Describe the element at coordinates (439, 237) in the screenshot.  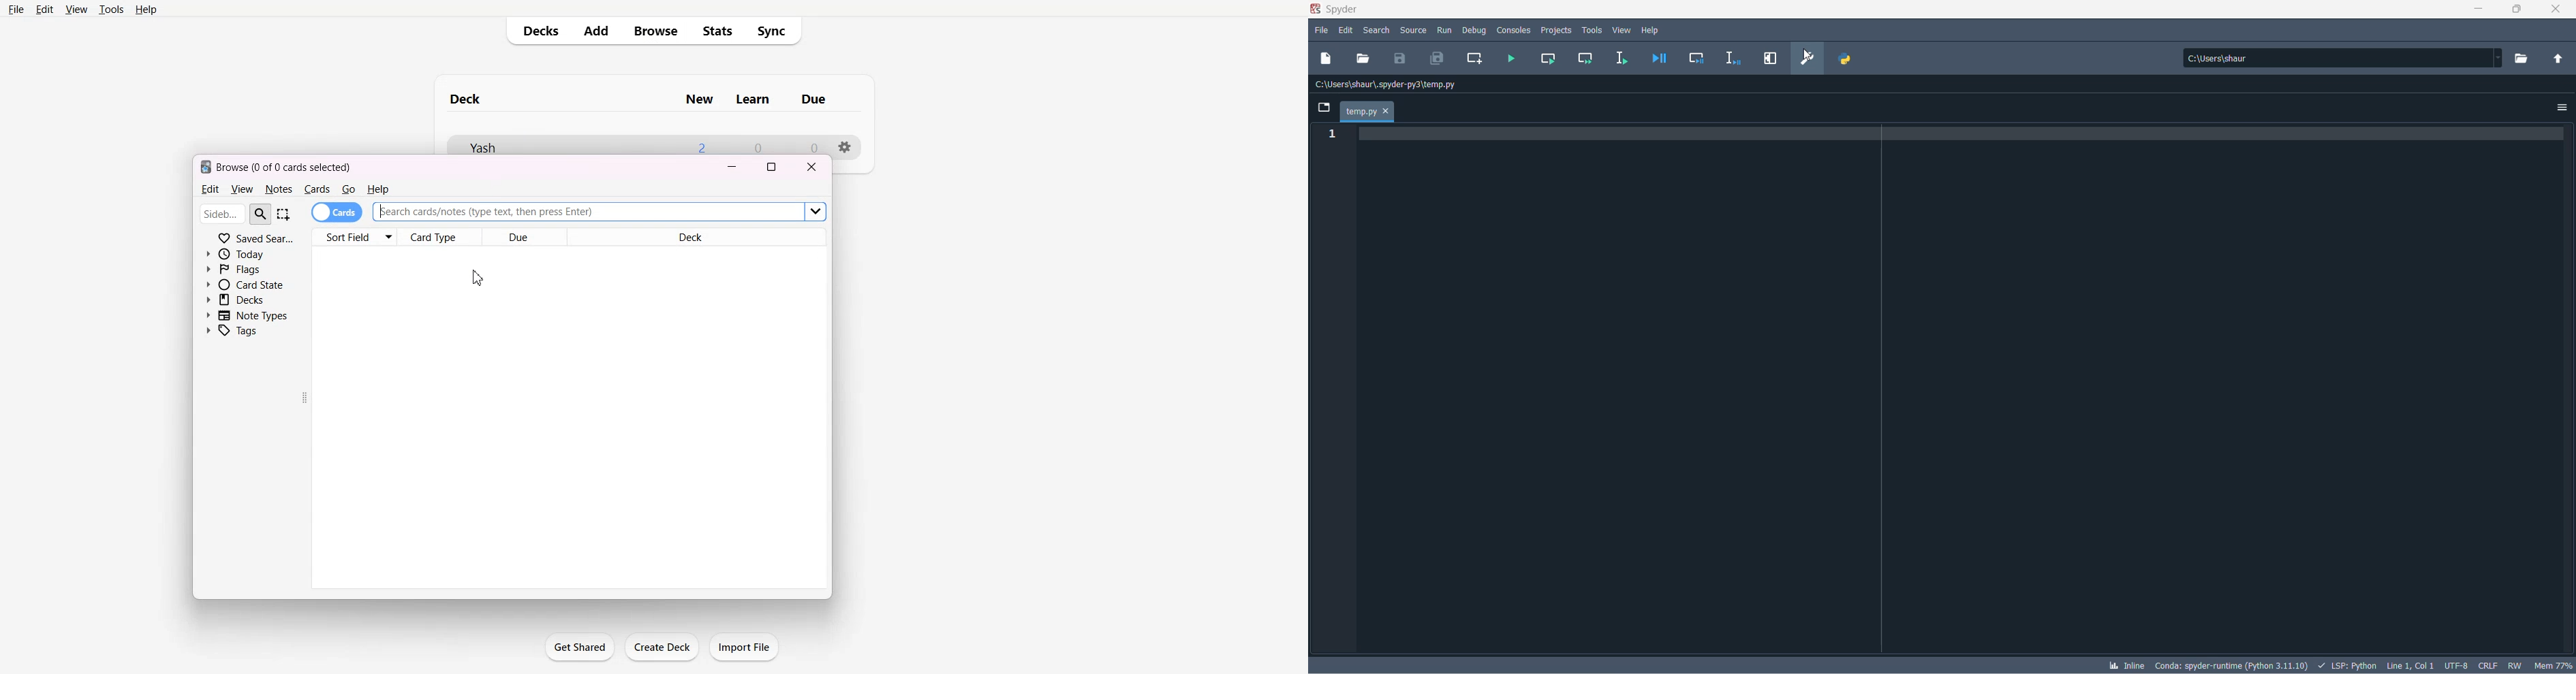
I see `Card Type` at that location.